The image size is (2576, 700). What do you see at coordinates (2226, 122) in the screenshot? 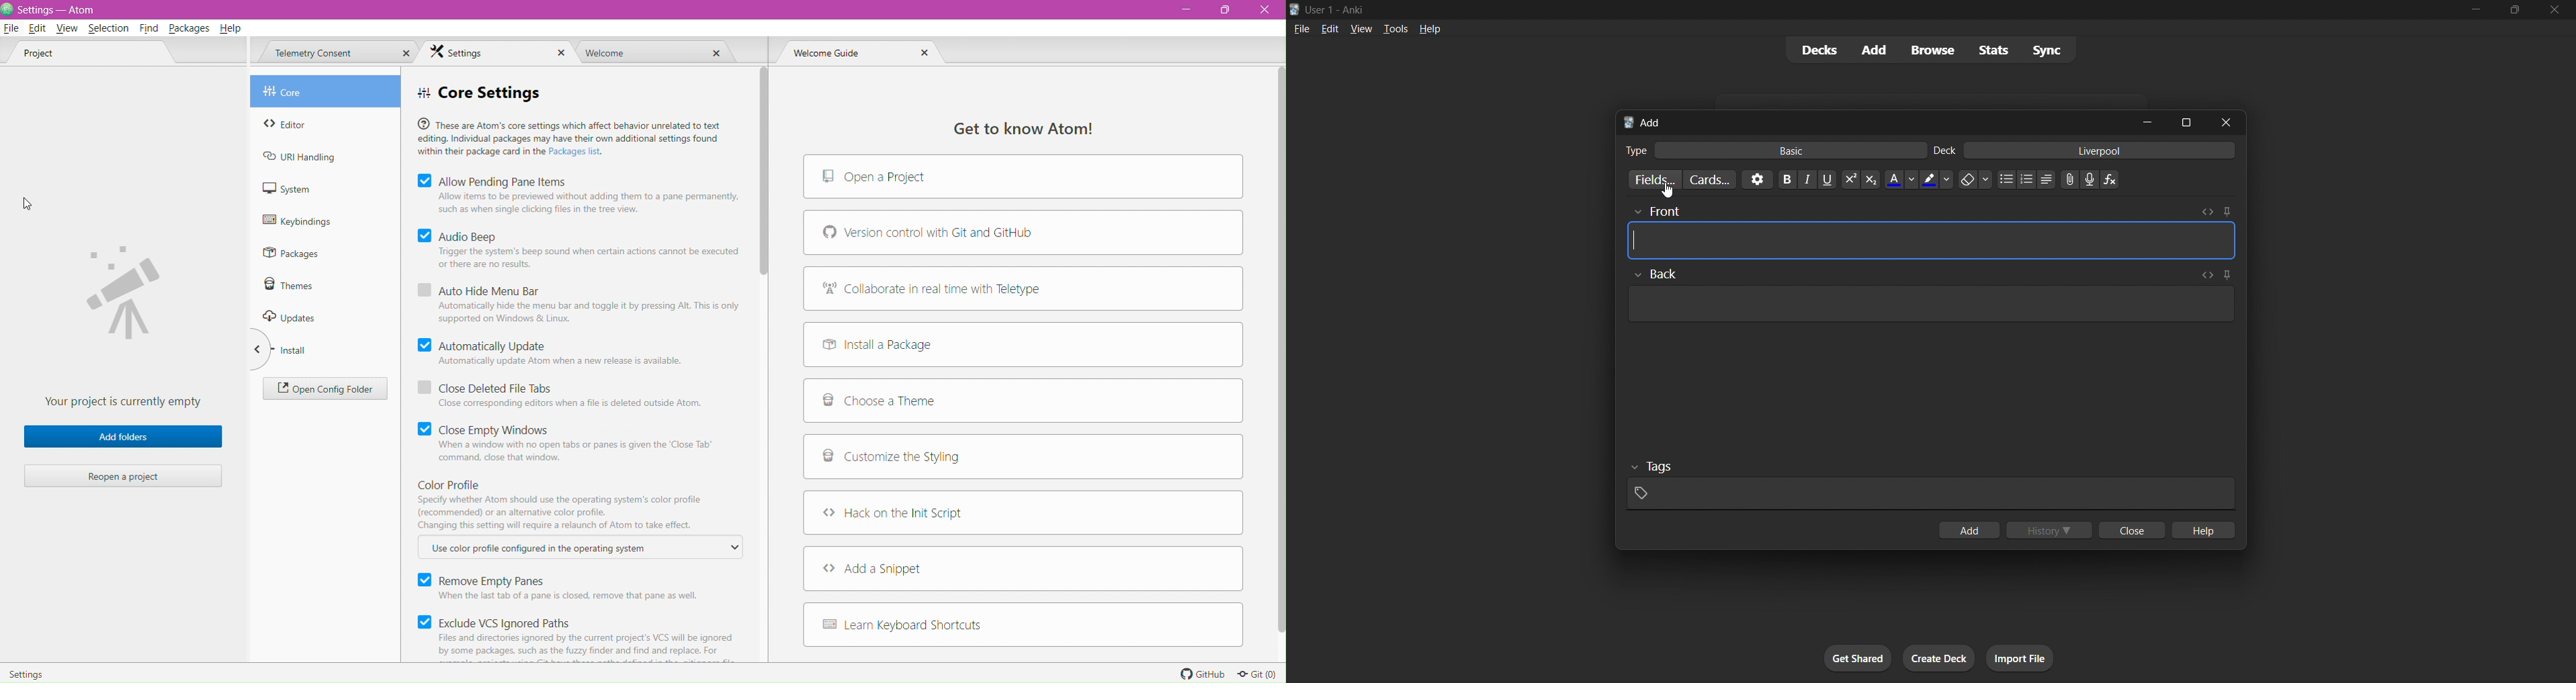
I see `close` at bounding box center [2226, 122].